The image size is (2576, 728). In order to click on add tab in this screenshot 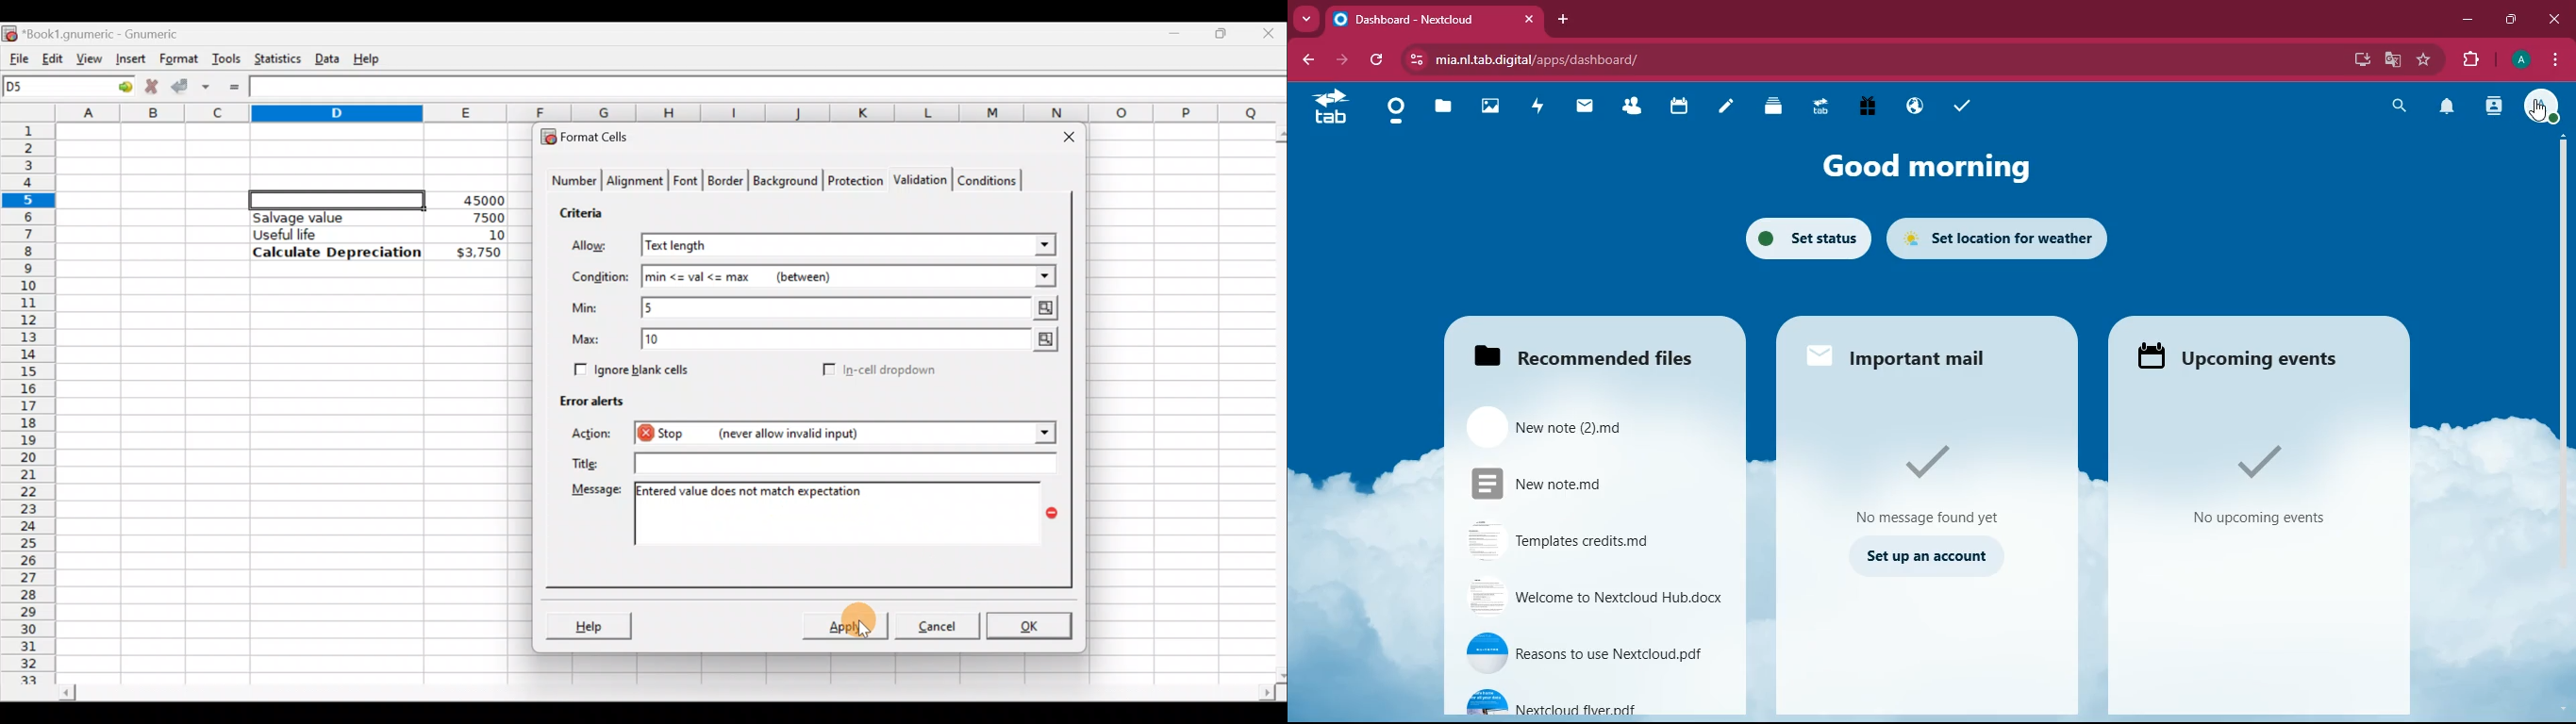, I will do `click(1562, 19)`.